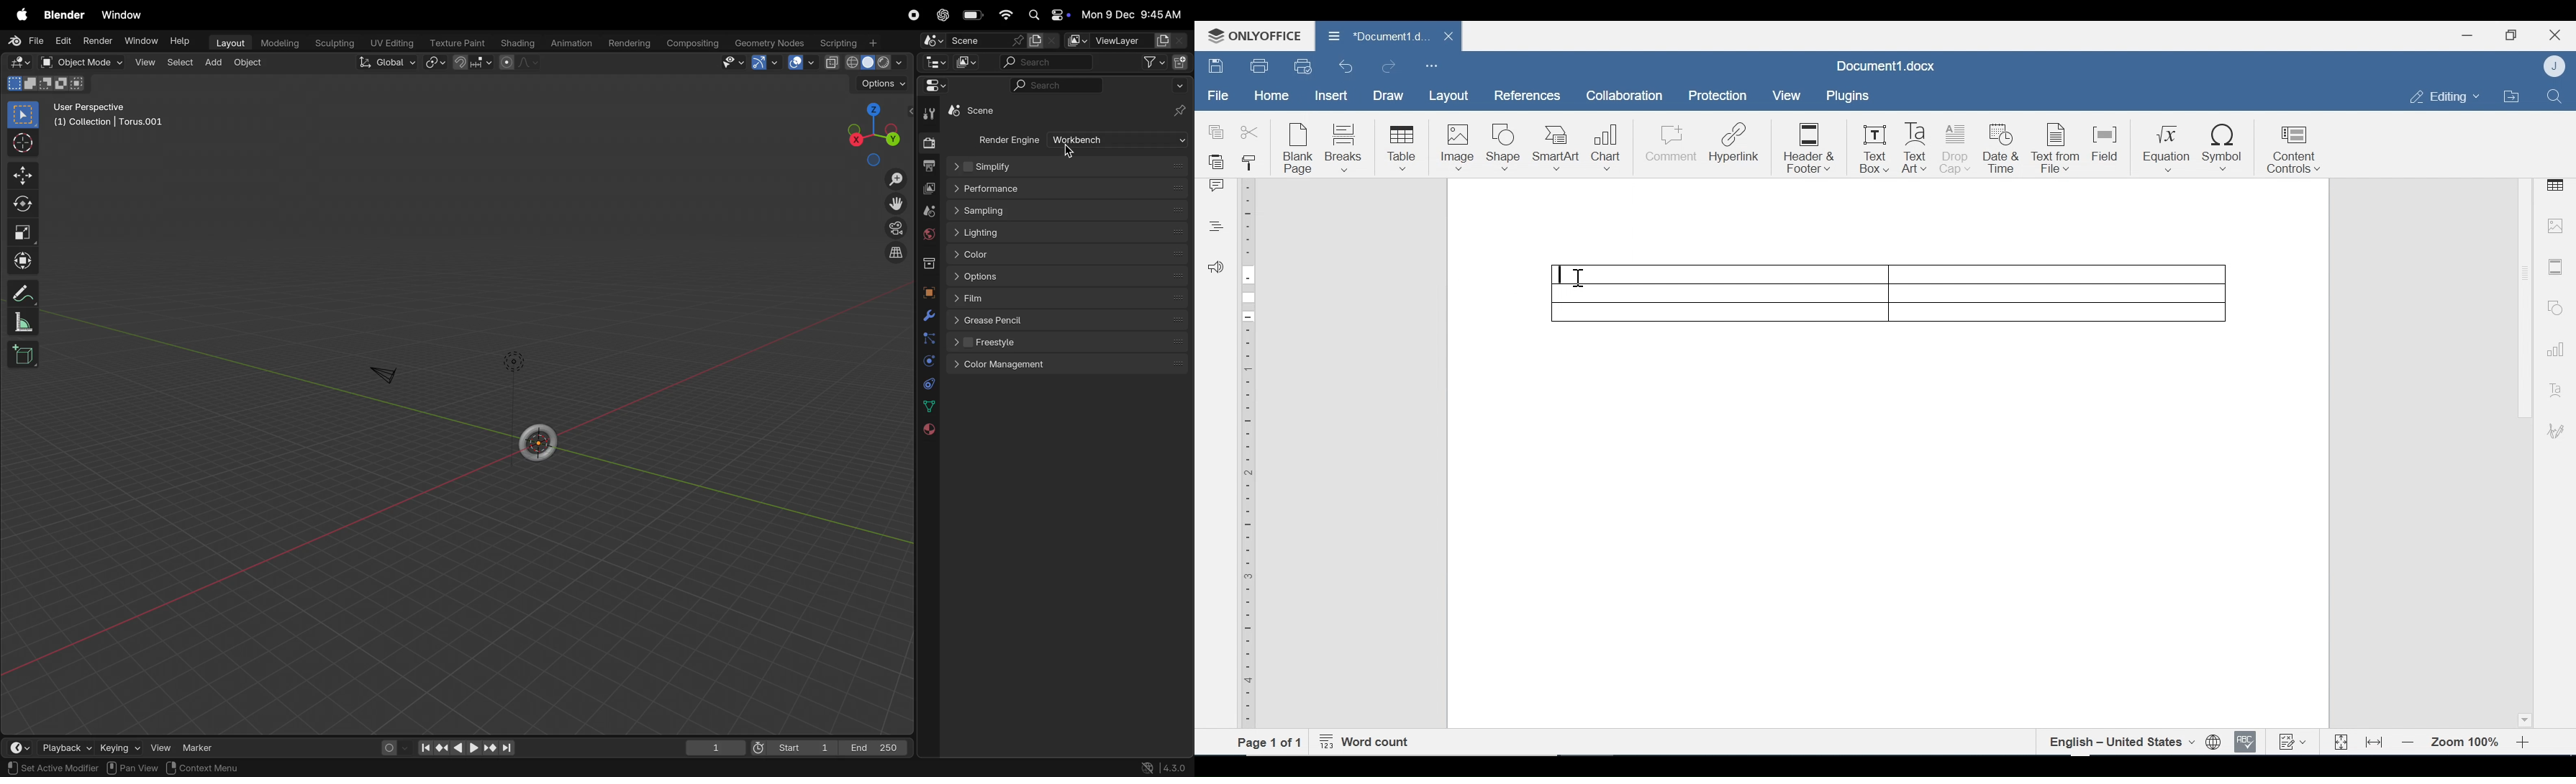 The width and height of the screenshot is (2576, 784). Describe the element at coordinates (389, 747) in the screenshot. I see `auto keying` at that location.